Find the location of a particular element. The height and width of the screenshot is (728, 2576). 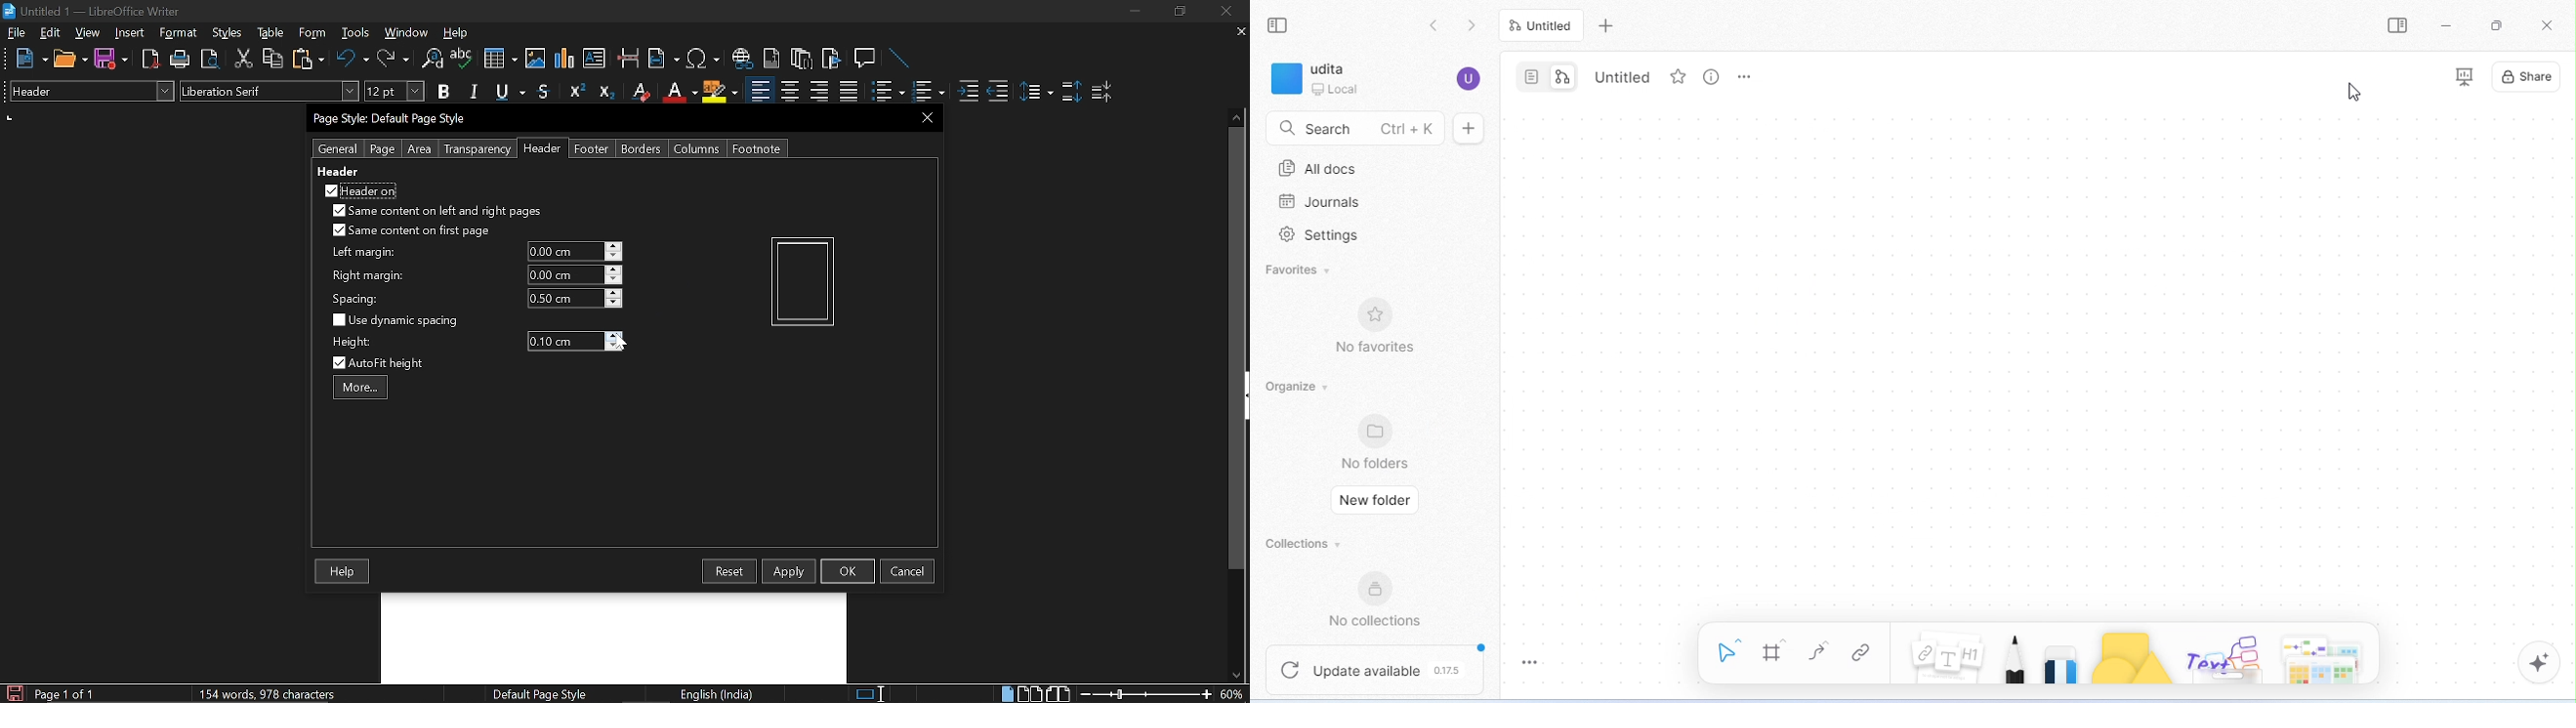

Insert text is located at coordinates (594, 58).